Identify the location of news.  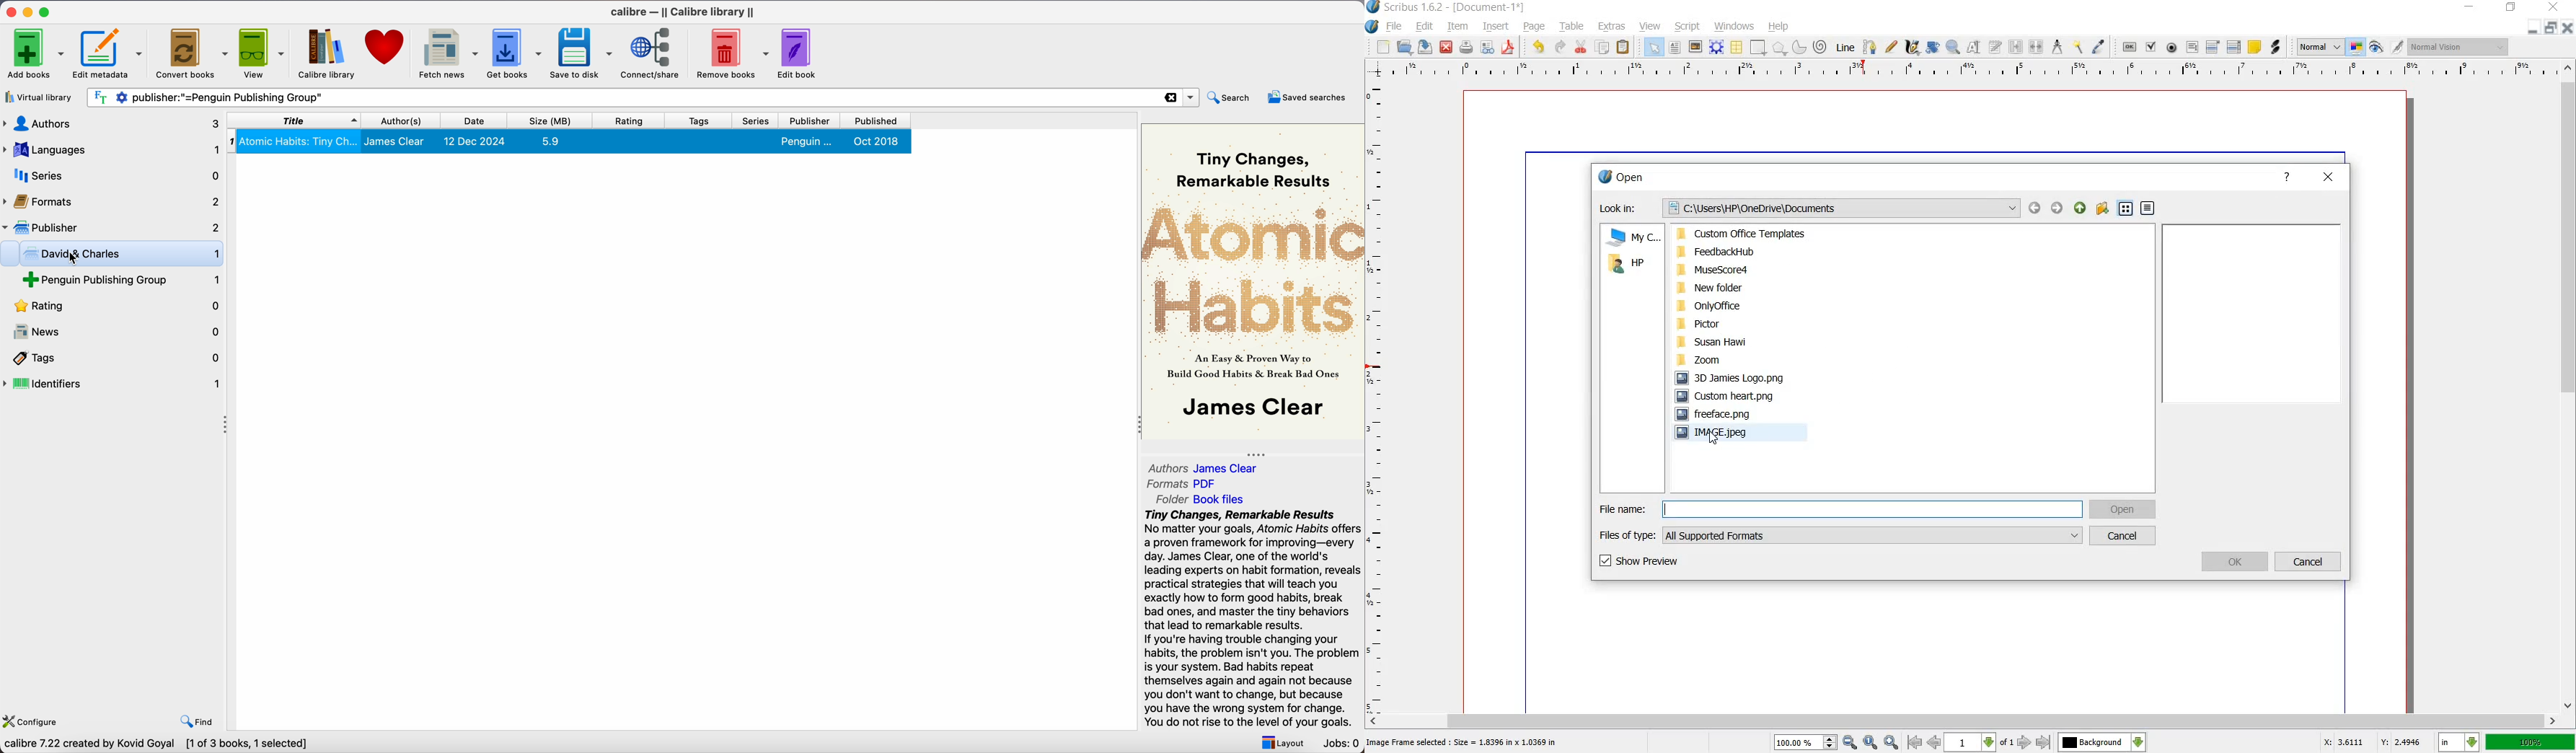
(112, 332).